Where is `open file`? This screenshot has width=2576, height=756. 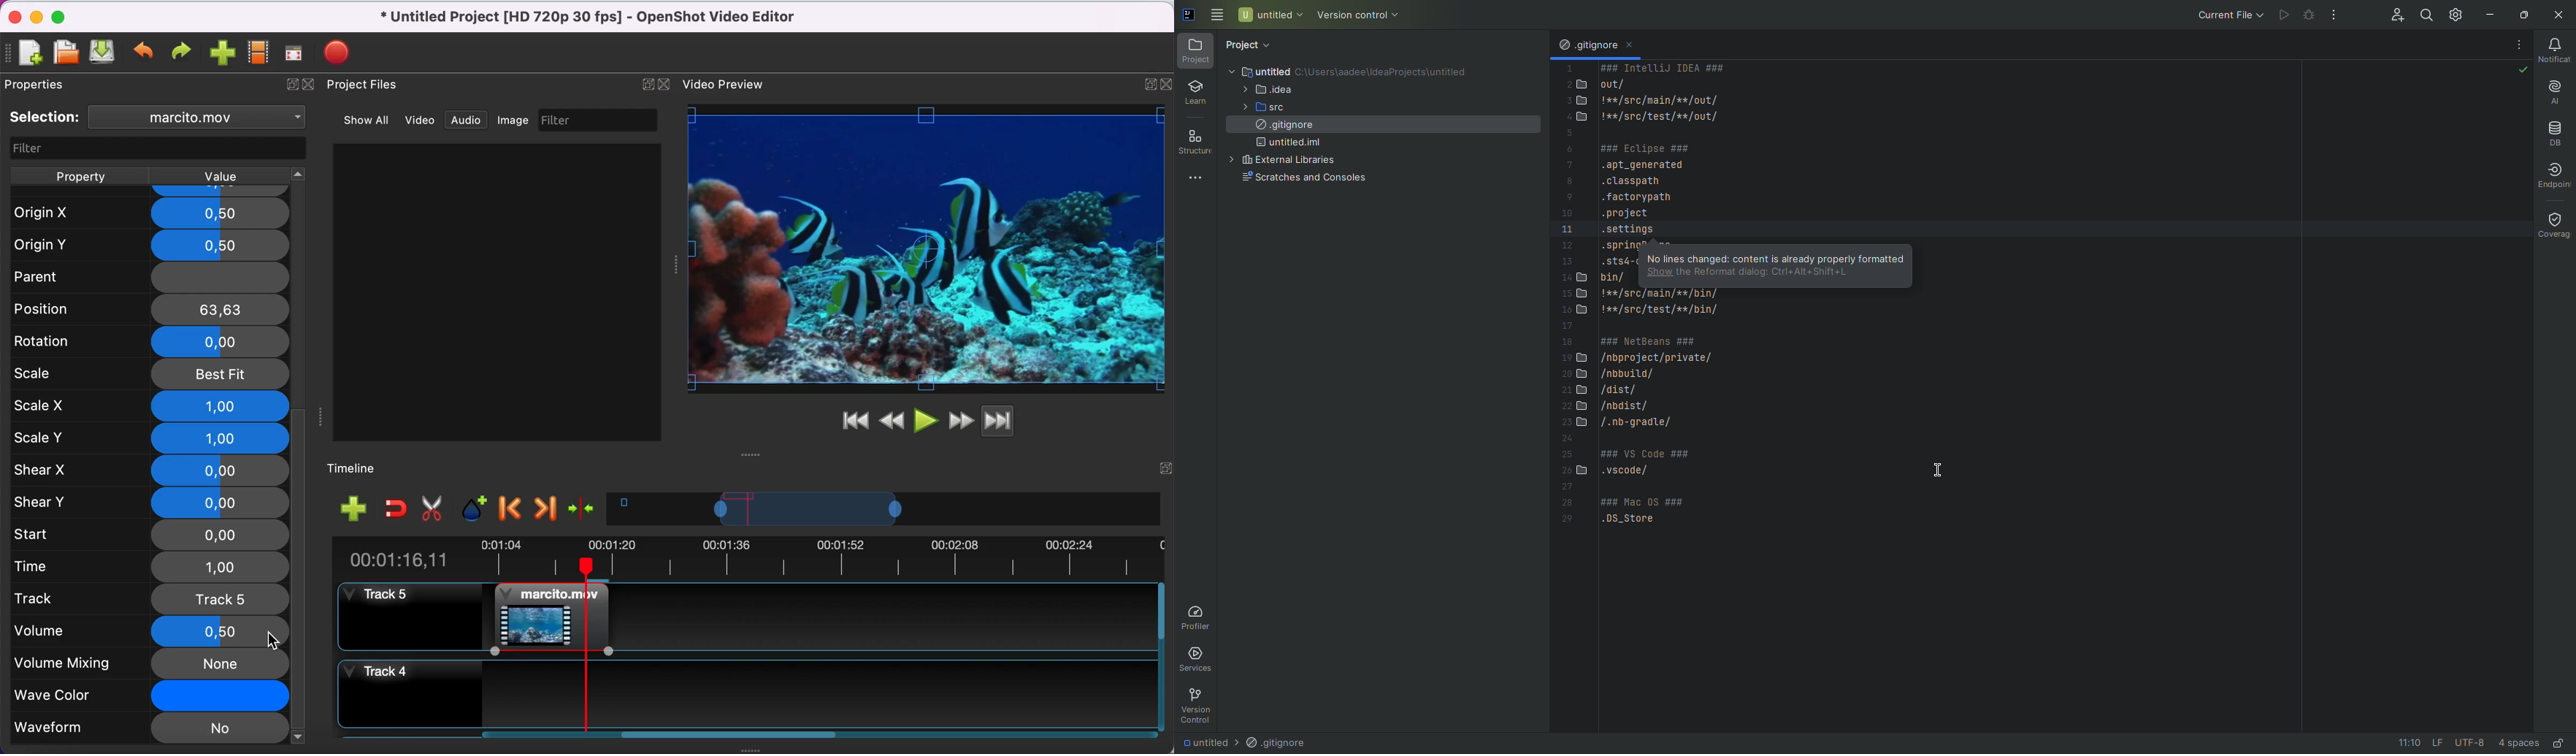
open file is located at coordinates (65, 52).